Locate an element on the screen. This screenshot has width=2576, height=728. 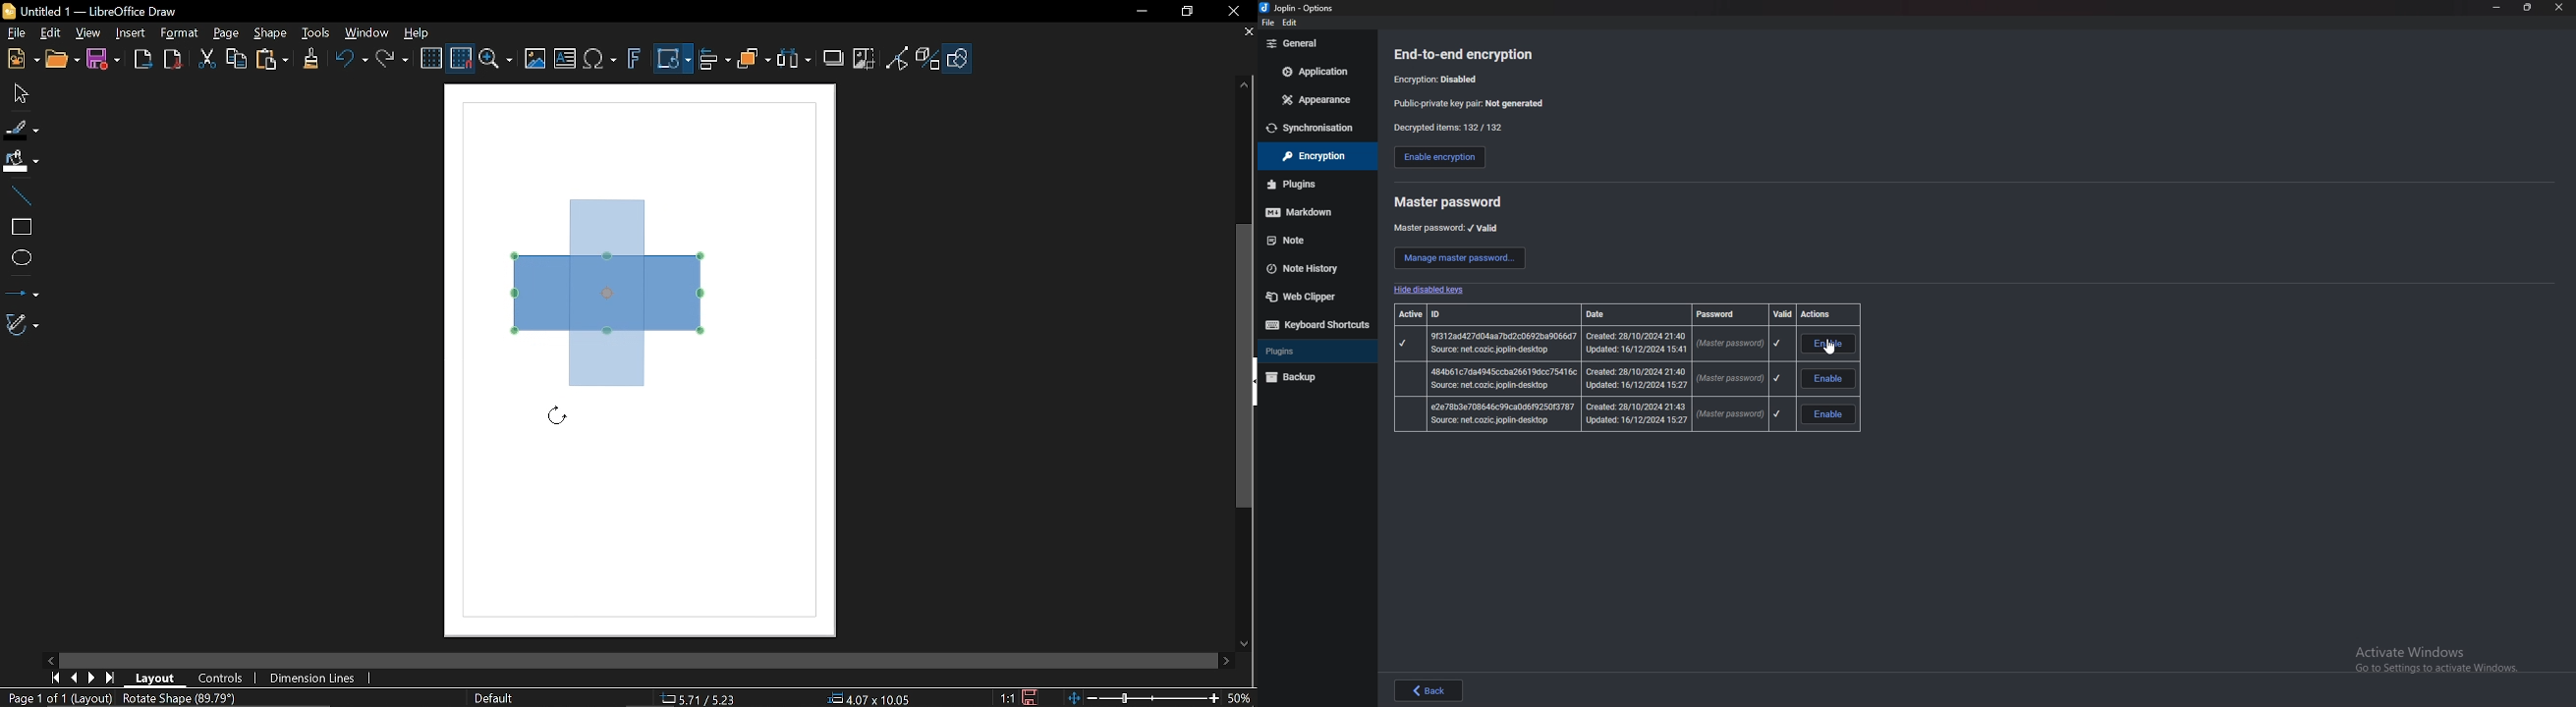
end to end encryption is located at coordinates (1469, 53).